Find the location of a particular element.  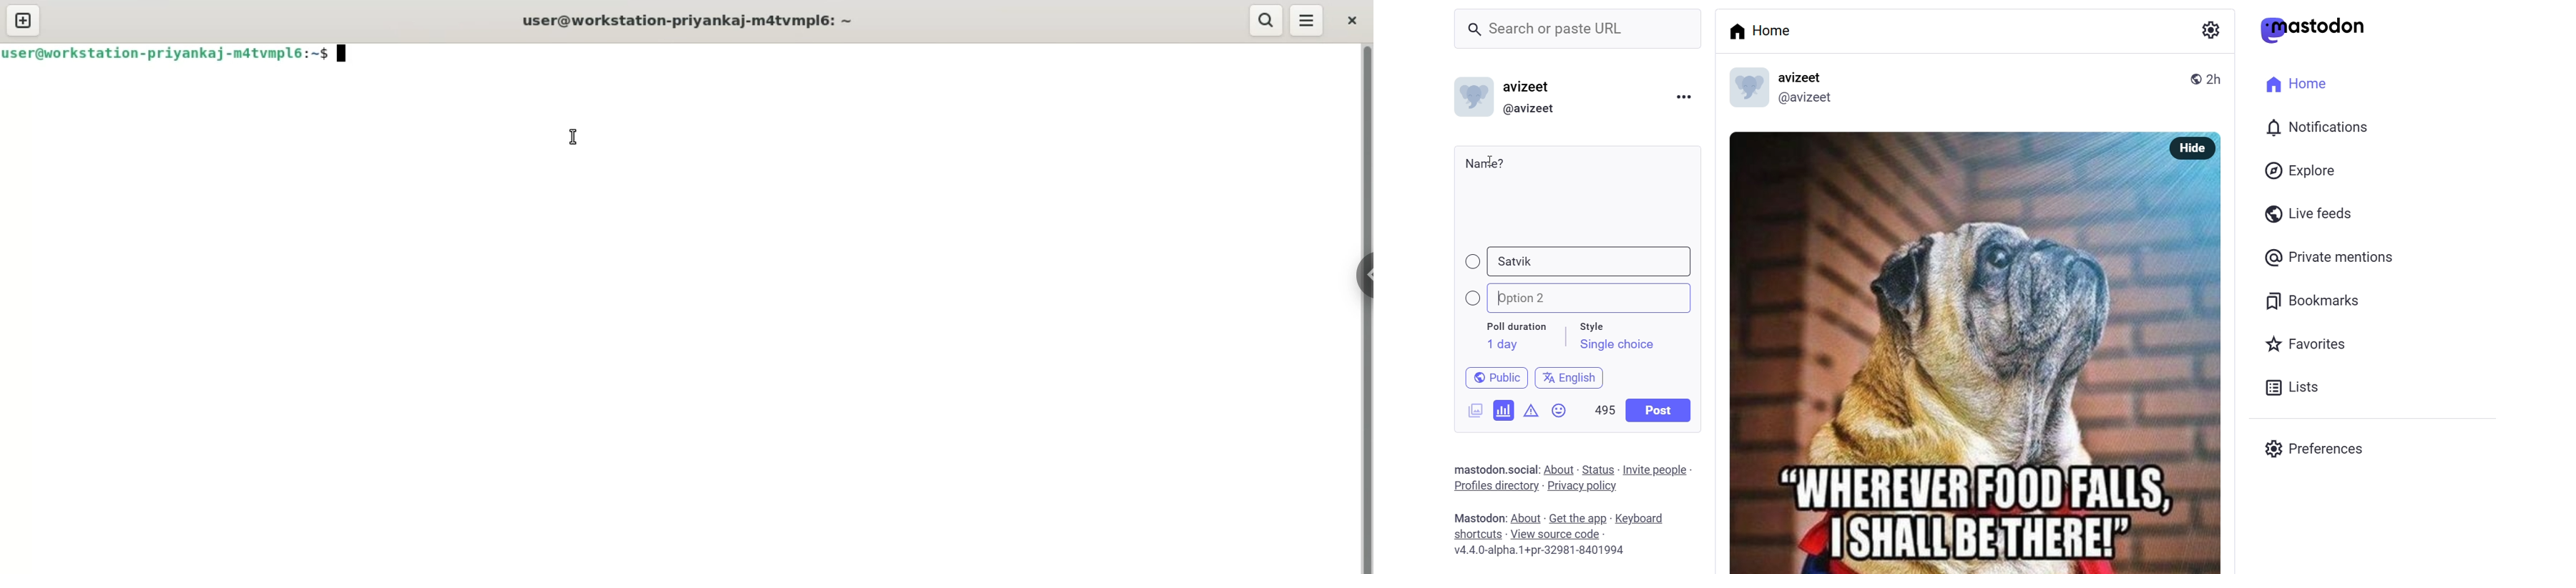

poll is located at coordinates (1504, 409).